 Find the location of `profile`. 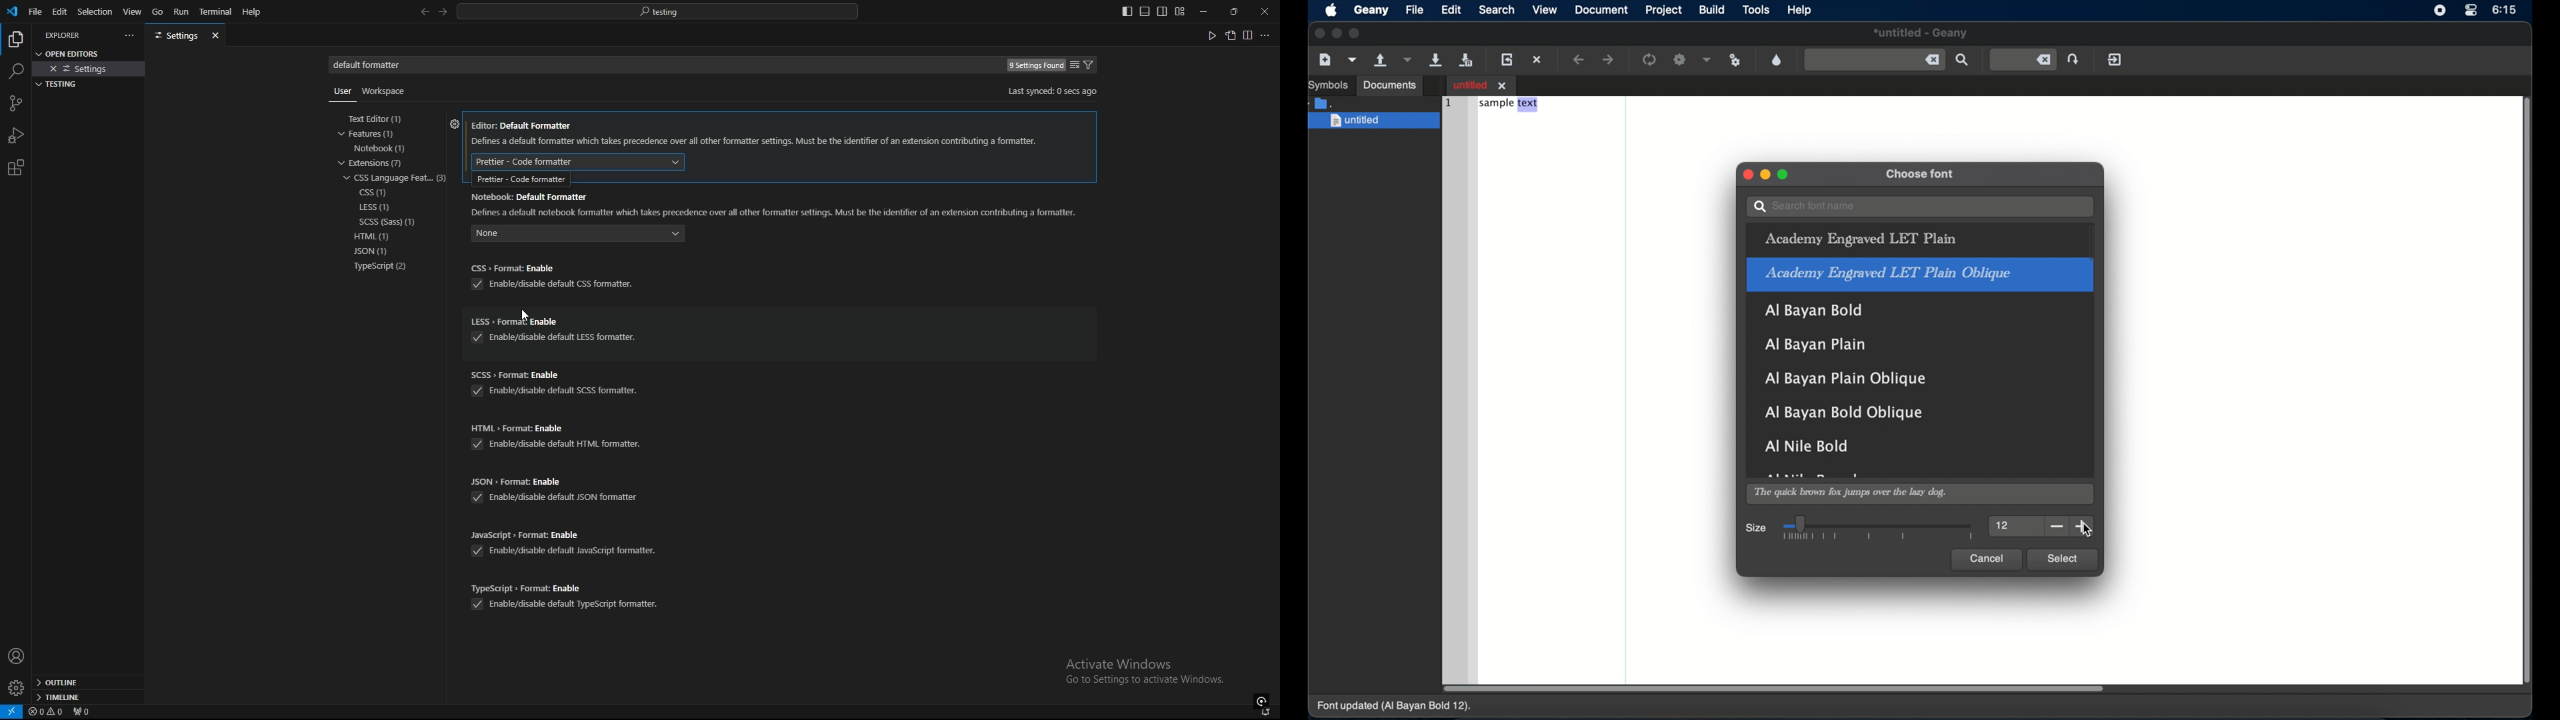

profile is located at coordinates (16, 656).